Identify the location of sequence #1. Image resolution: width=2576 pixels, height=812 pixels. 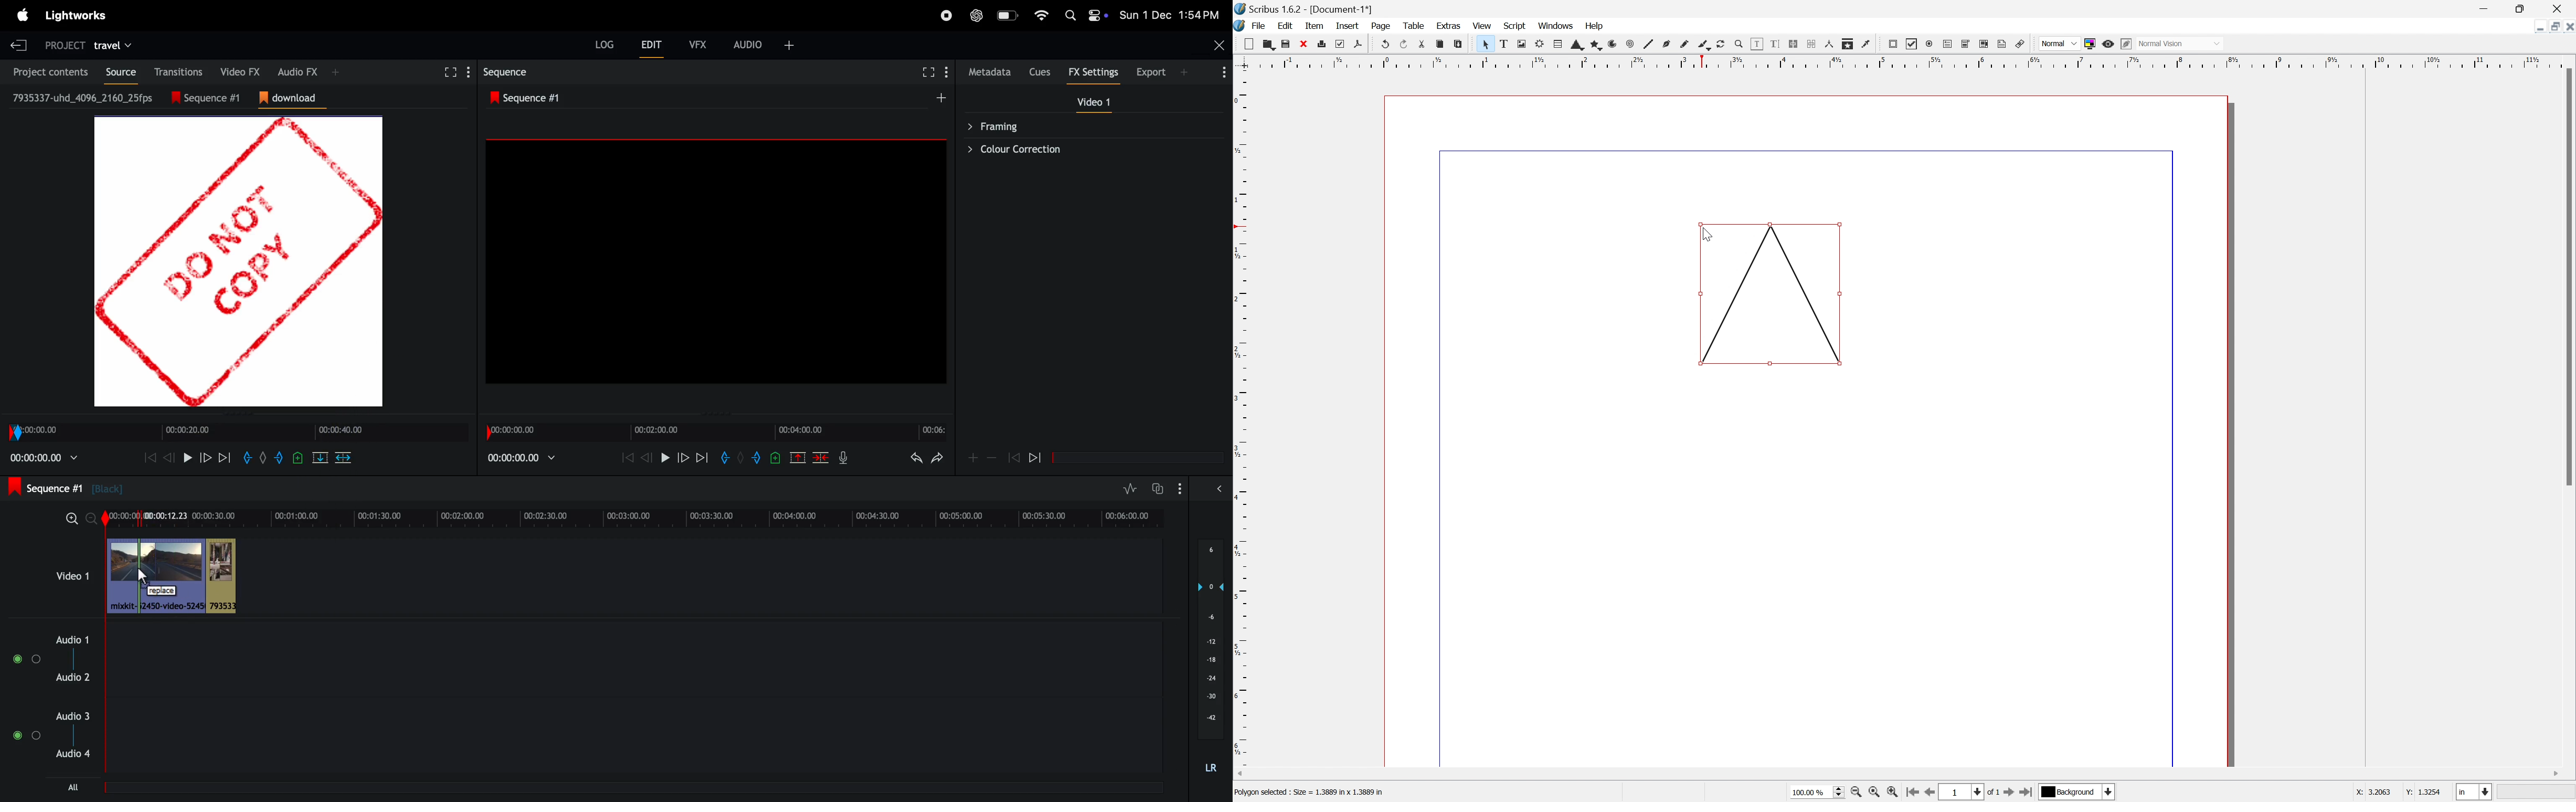
(212, 98).